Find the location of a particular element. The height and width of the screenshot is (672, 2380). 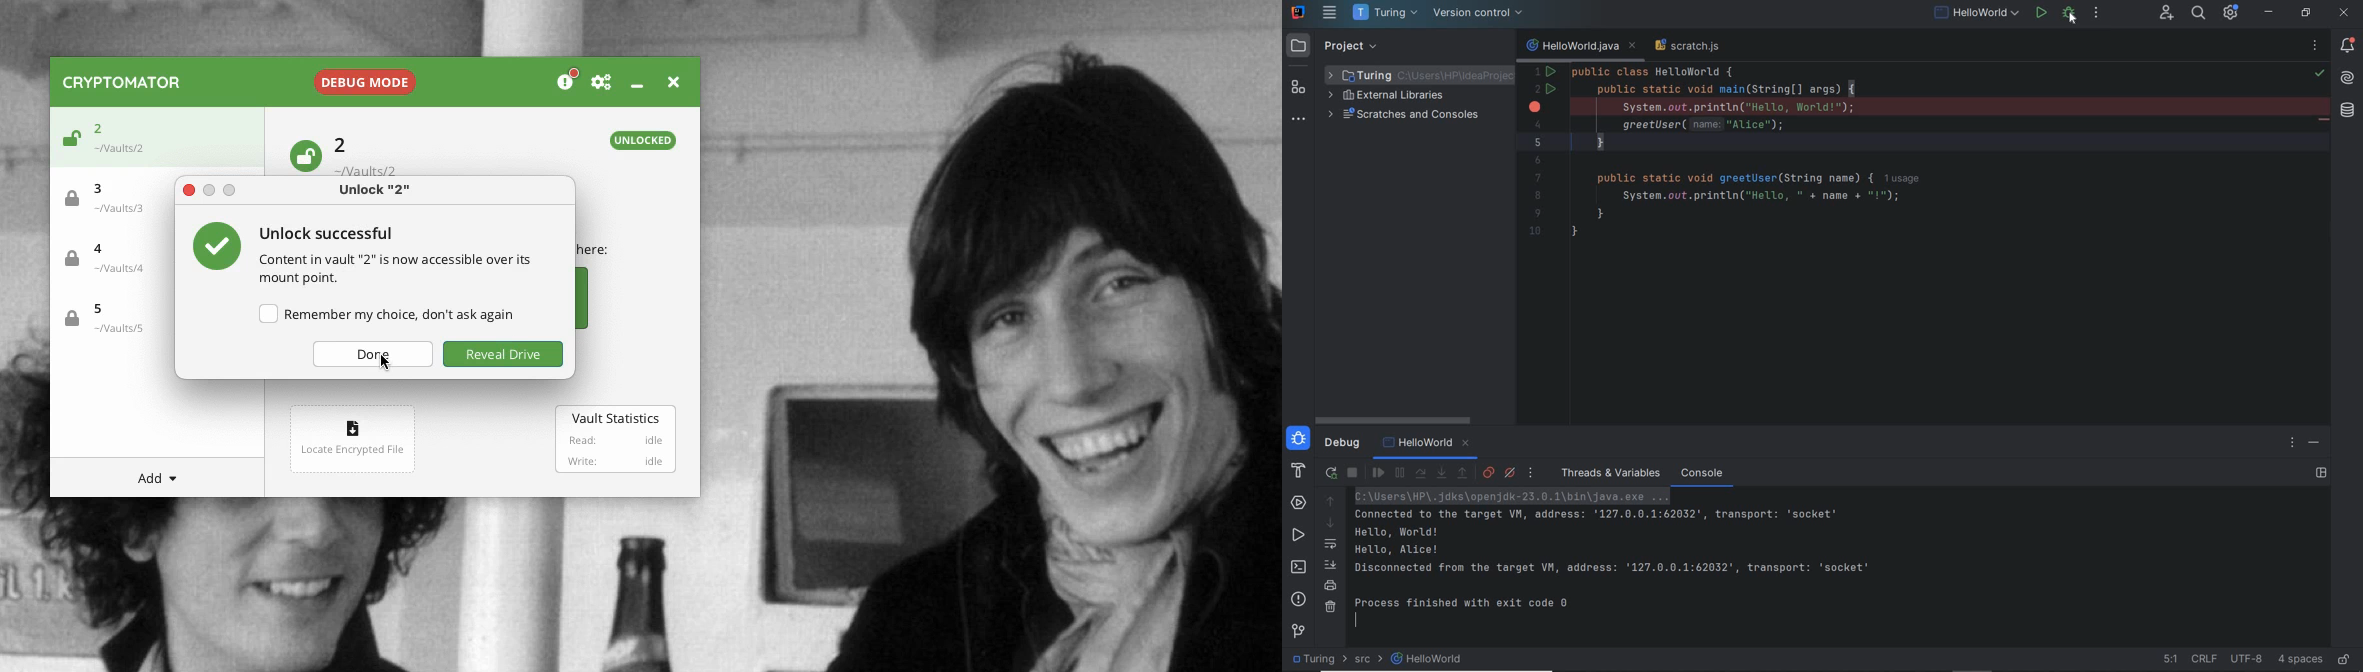

scratches and consoles is located at coordinates (1421, 118).